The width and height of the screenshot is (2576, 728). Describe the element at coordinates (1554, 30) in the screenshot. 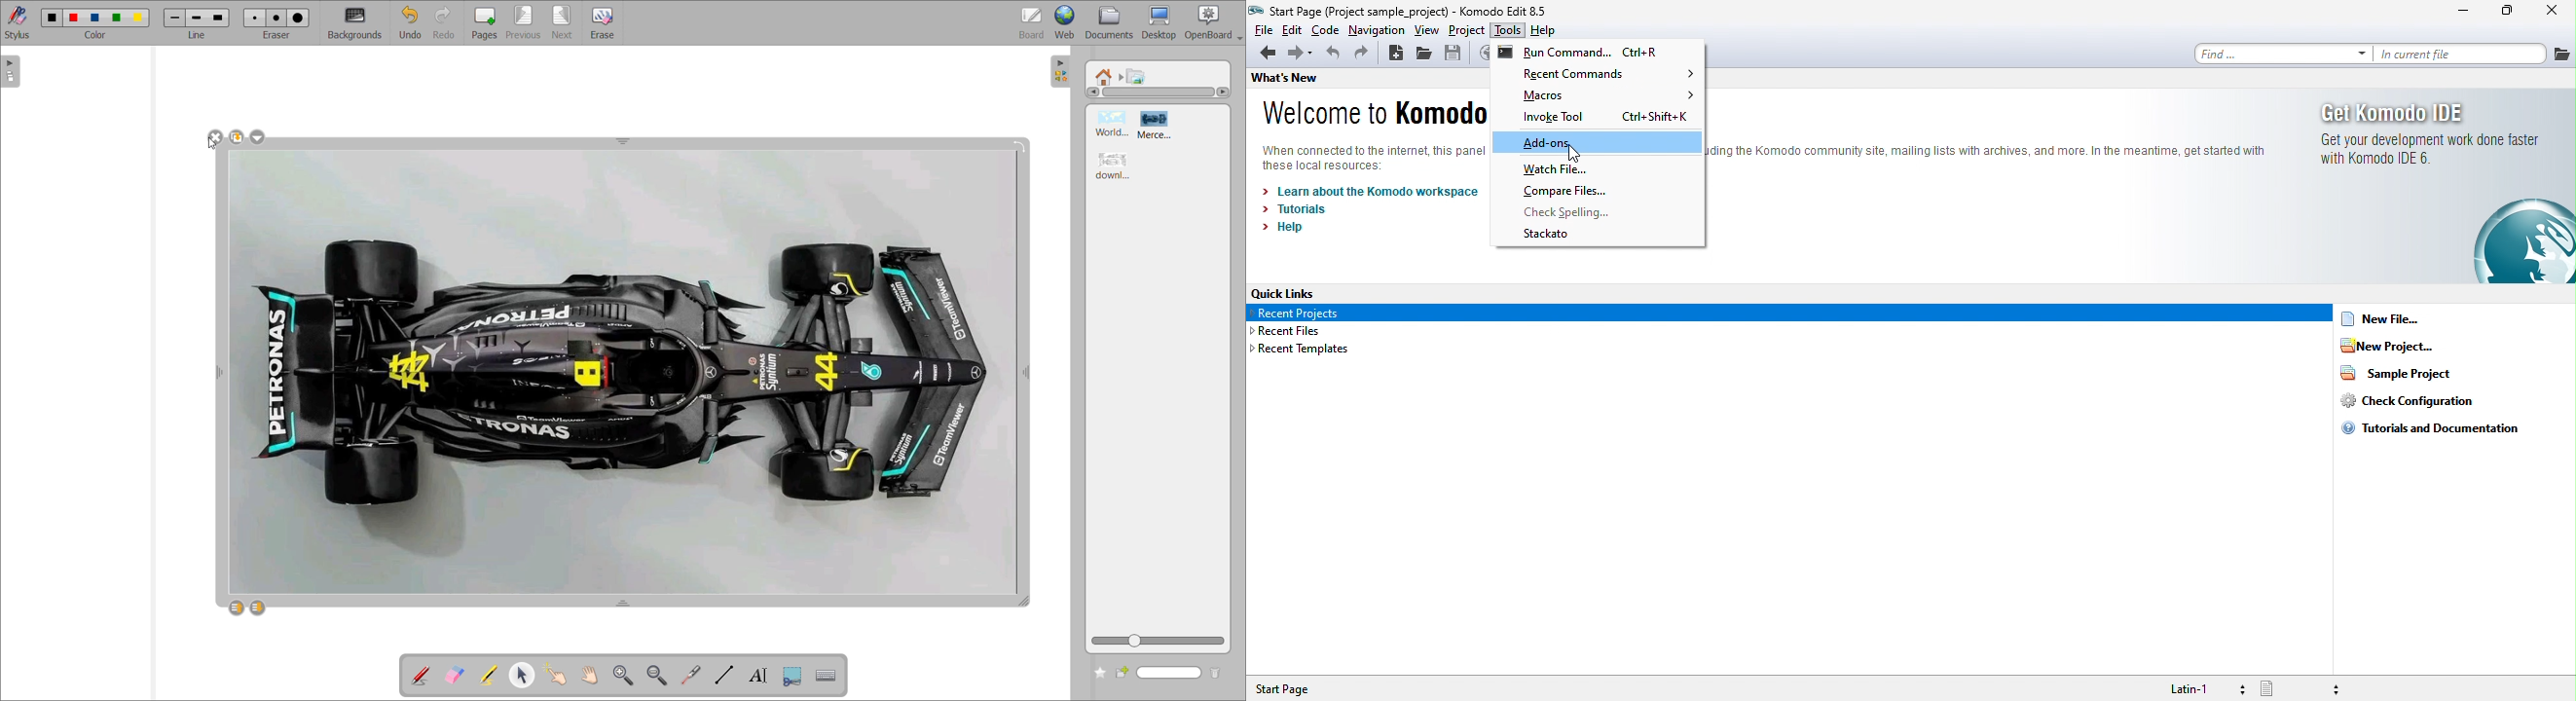

I see `help` at that location.